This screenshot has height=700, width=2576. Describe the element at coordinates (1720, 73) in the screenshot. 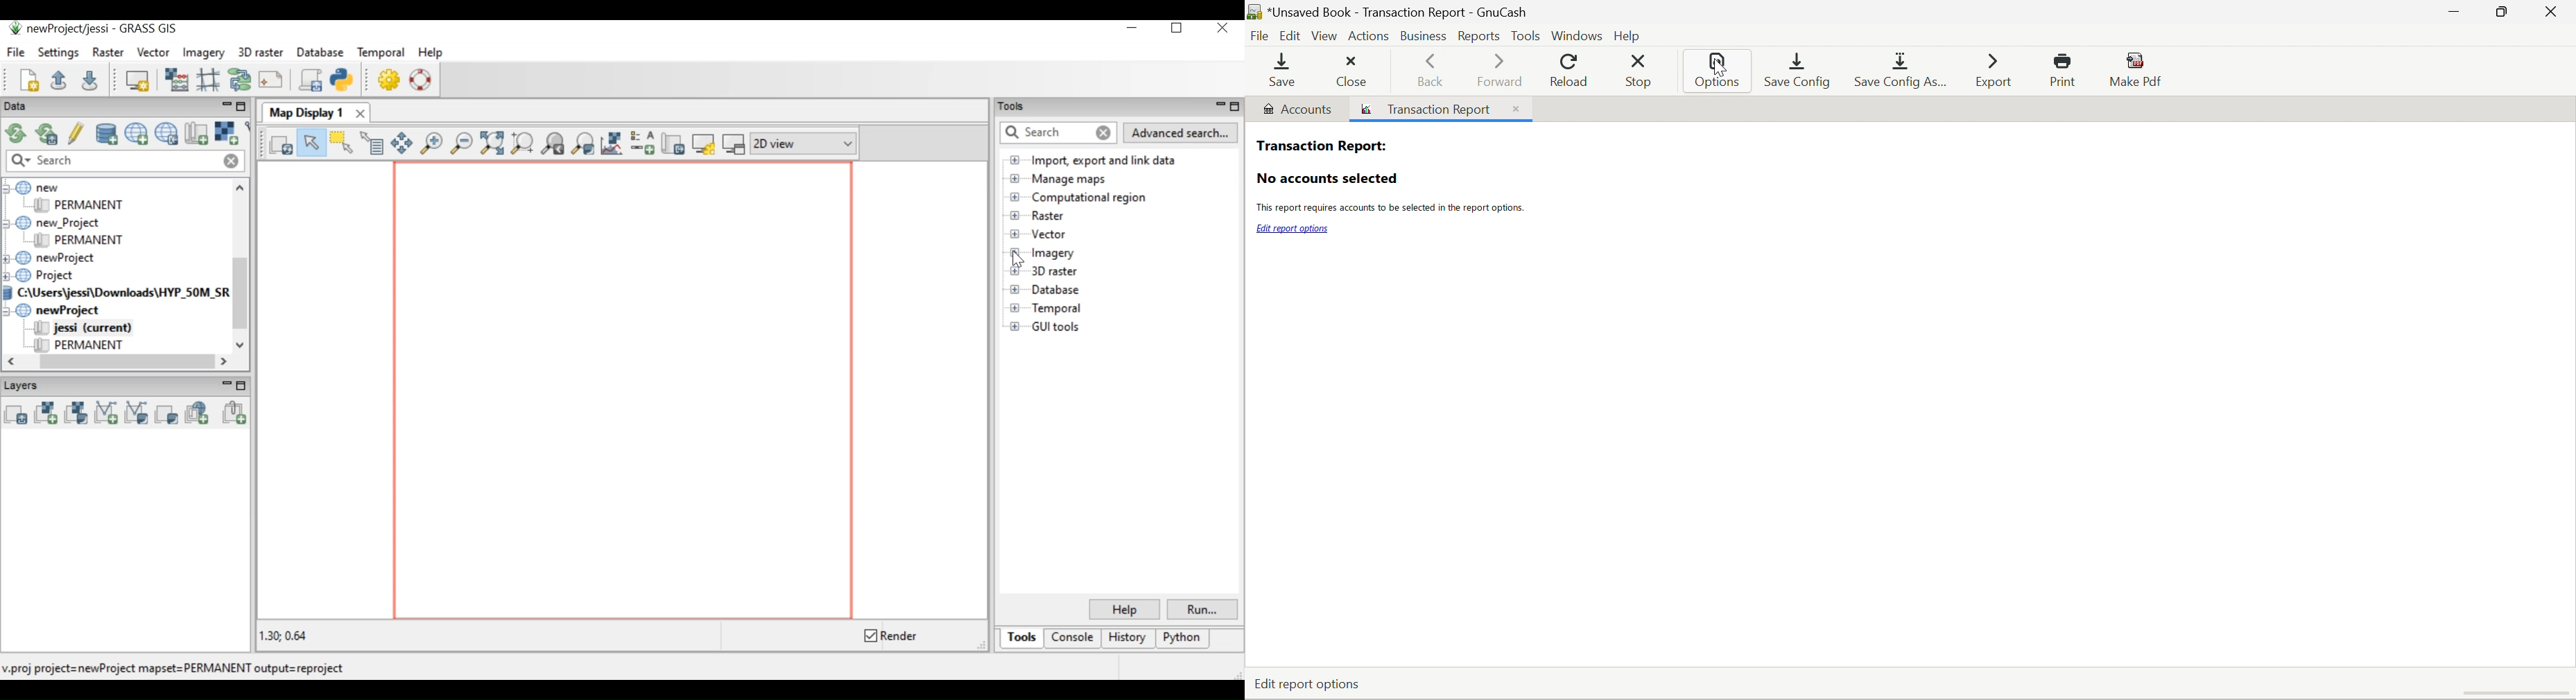

I see `Options` at that location.